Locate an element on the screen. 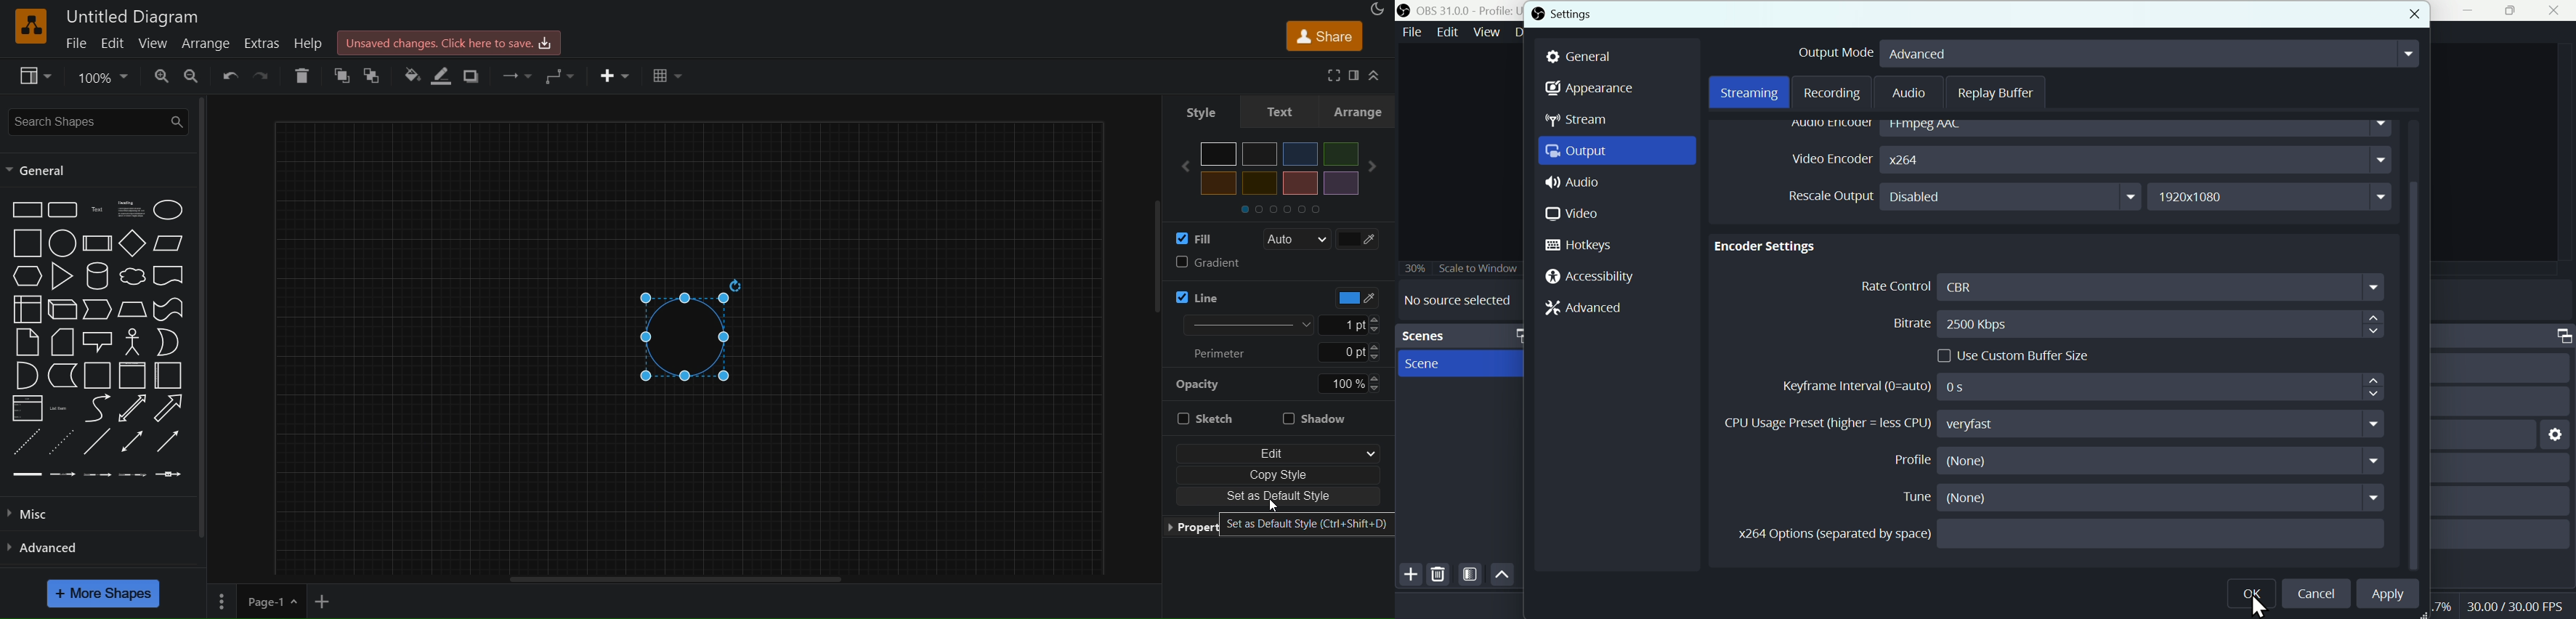 This screenshot has height=644, width=2576. line color is located at coordinates (1230, 294).